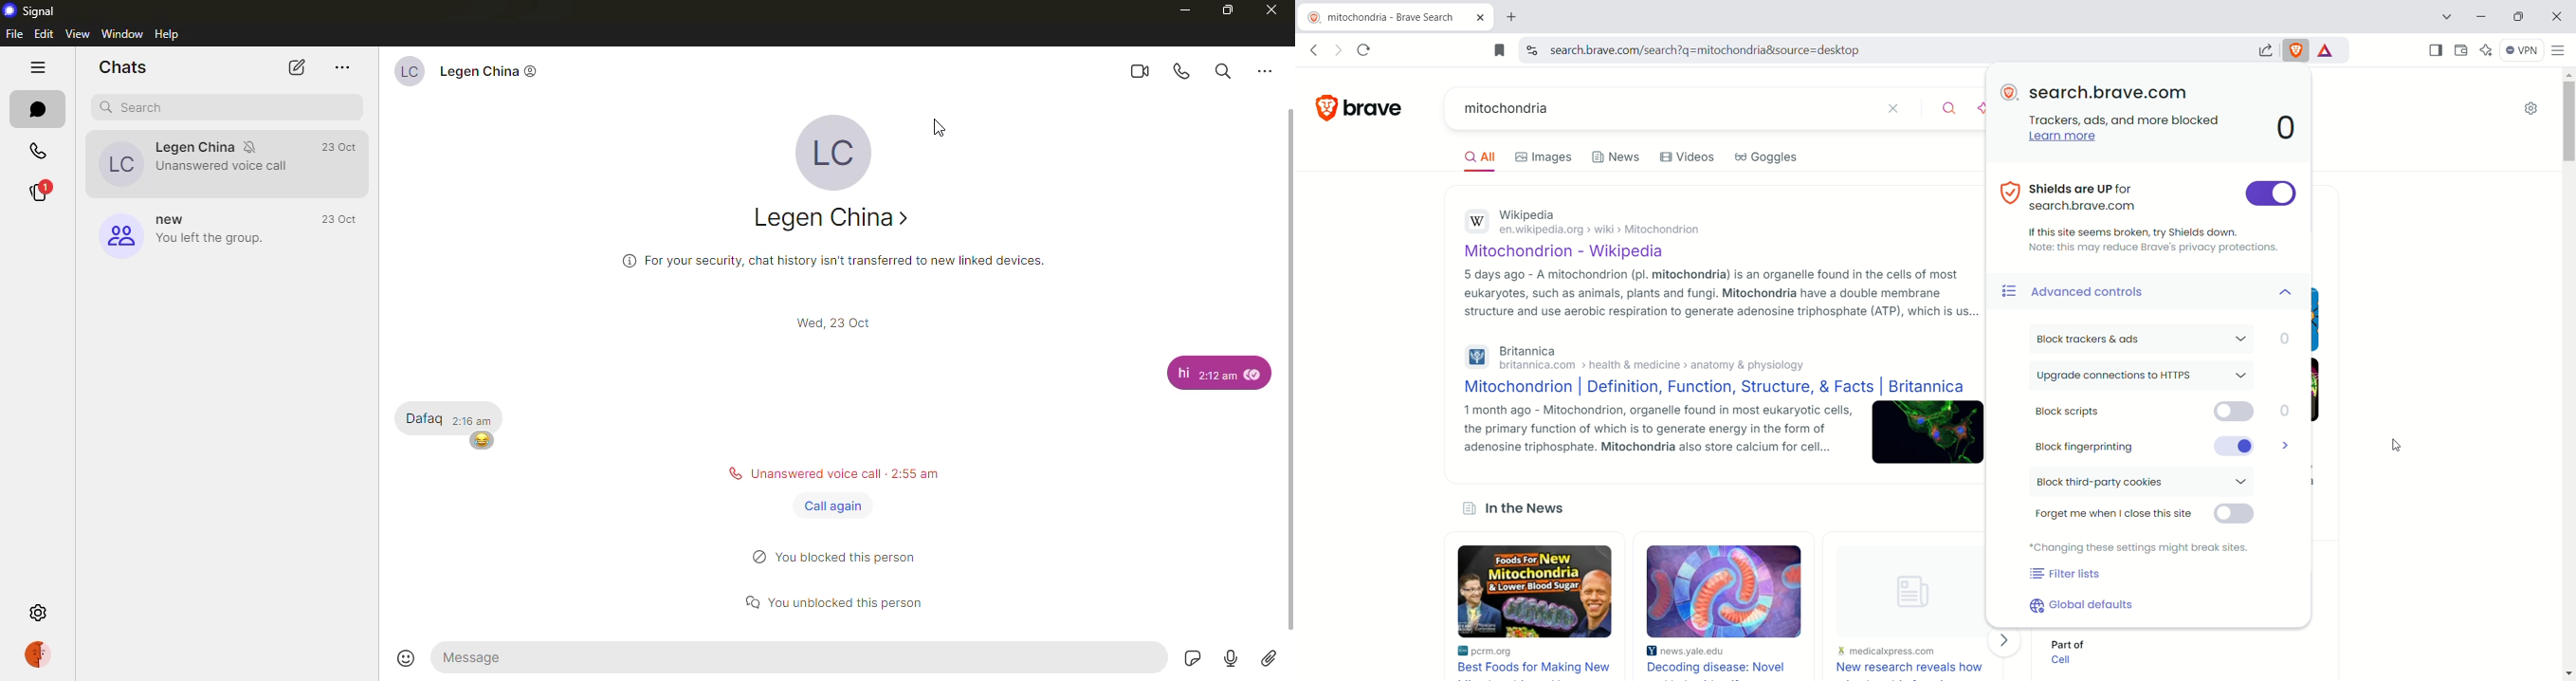 The height and width of the screenshot is (700, 2576). What do you see at coordinates (2155, 238) in the screenshot?
I see `If this site seems broken, try shields down. Note: this may reduce Brave's privacy protections.` at bounding box center [2155, 238].